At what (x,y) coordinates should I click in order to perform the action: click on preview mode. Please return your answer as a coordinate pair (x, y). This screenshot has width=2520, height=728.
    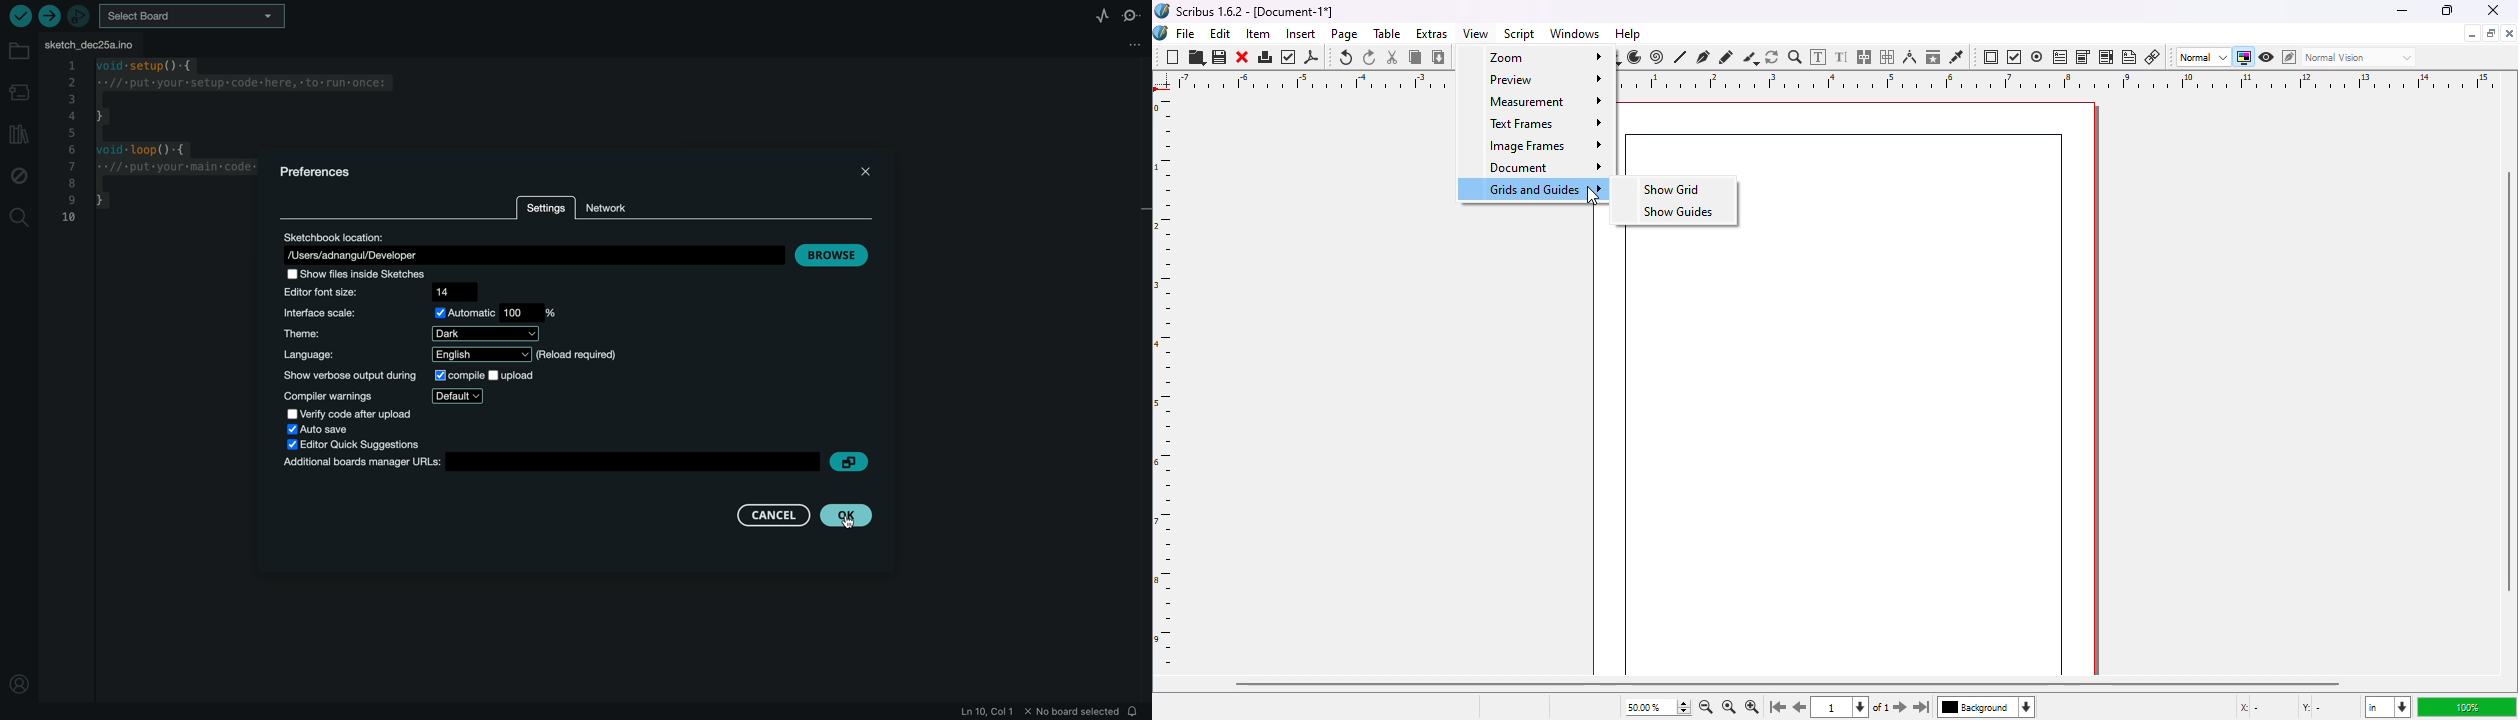
    Looking at the image, I should click on (2267, 56).